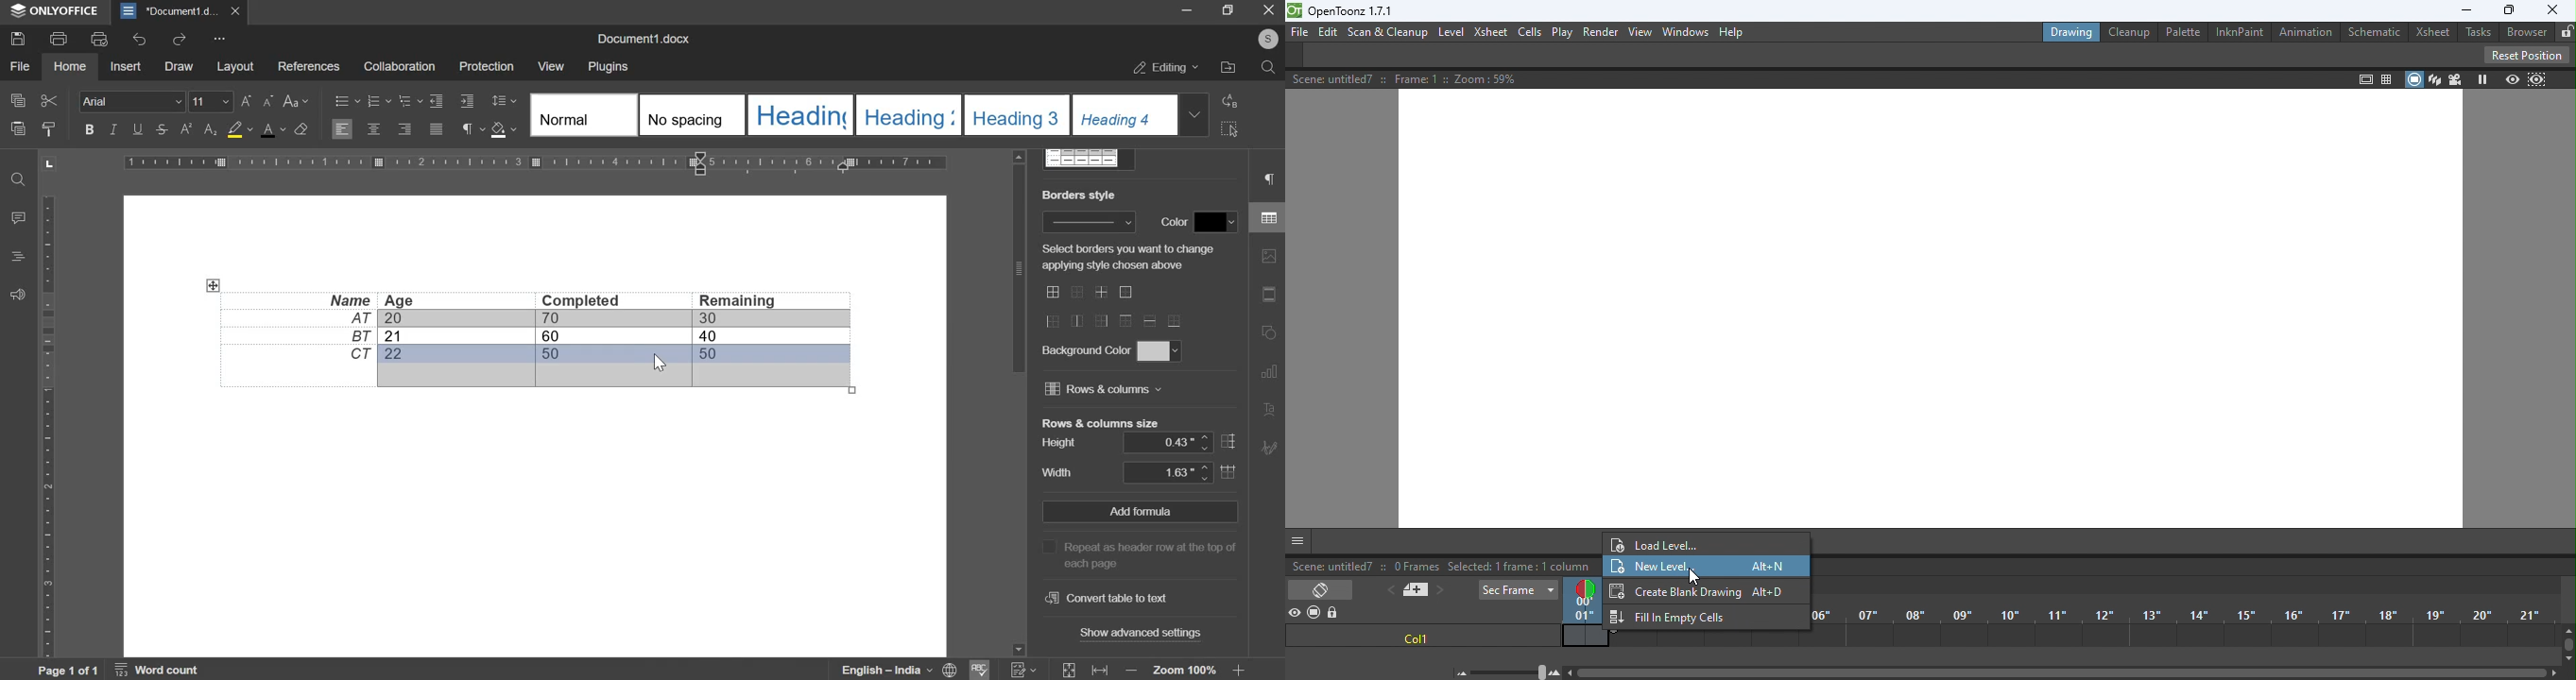 Image resolution: width=2576 pixels, height=700 pixels. I want to click on column width, so click(1179, 471).